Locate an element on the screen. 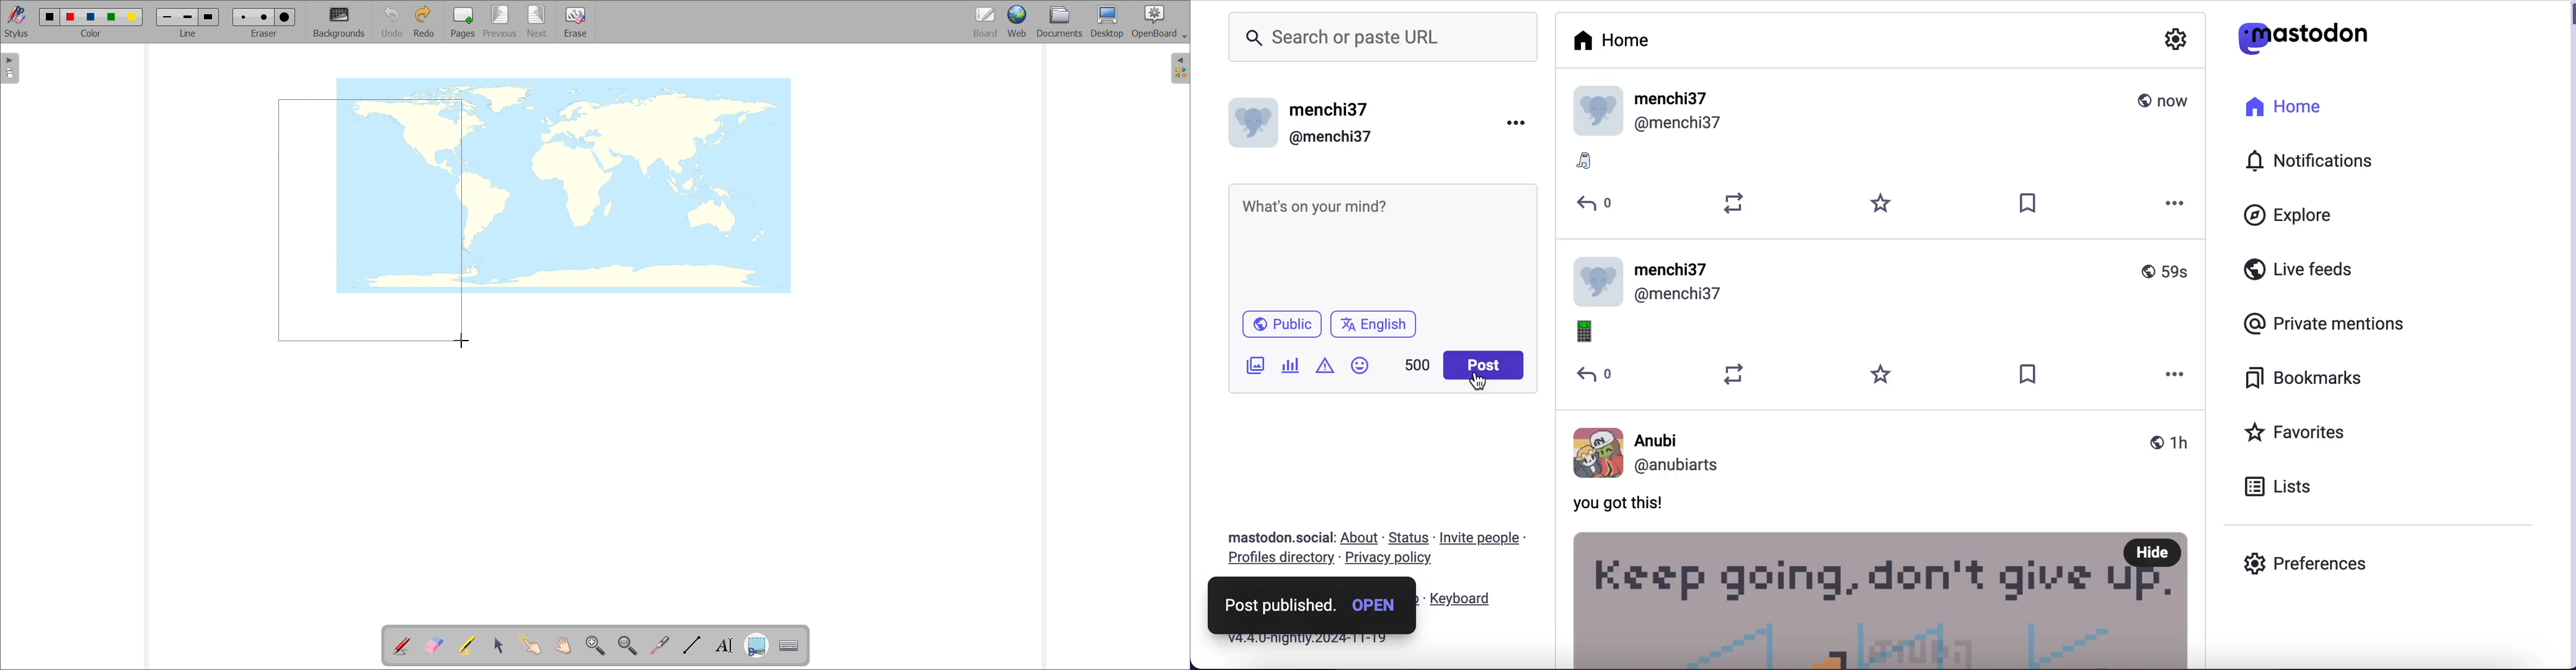  add emoji is located at coordinates (1360, 365).